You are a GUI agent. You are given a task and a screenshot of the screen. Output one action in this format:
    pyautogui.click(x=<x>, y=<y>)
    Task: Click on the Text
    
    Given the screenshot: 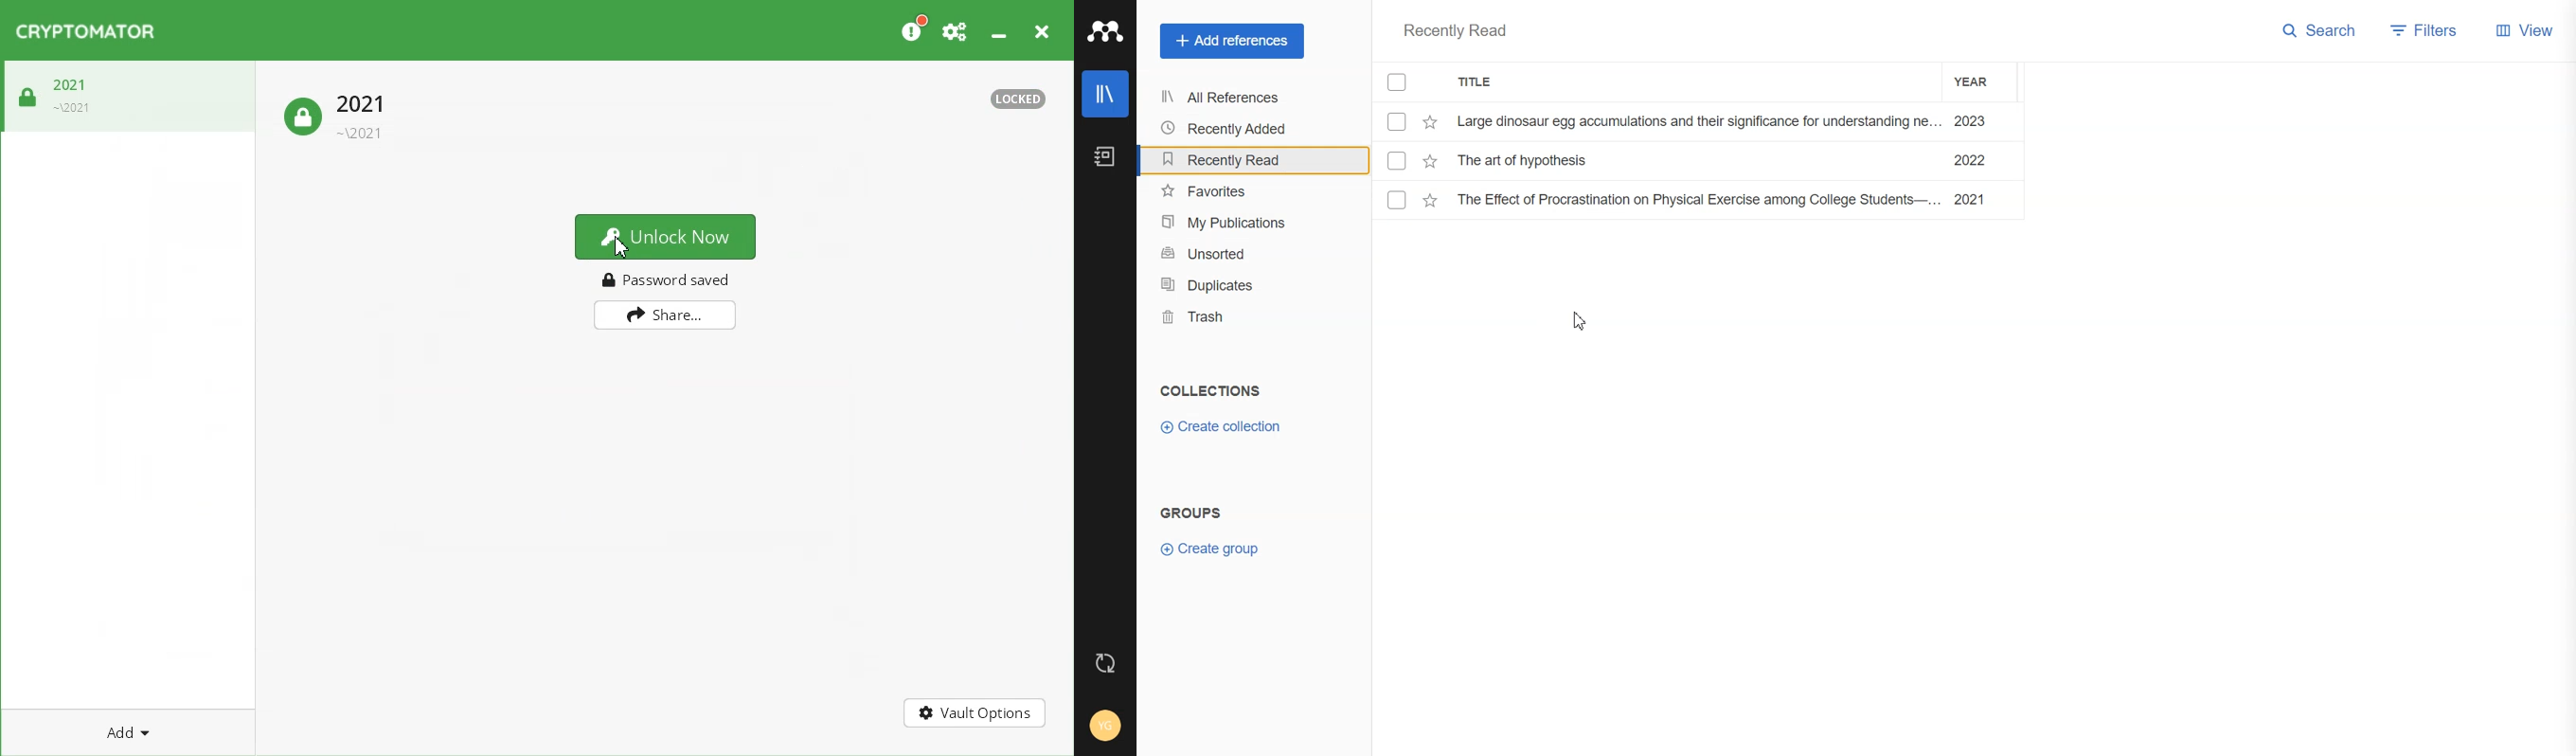 What is the action you would take?
    pyautogui.click(x=1009, y=99)
    